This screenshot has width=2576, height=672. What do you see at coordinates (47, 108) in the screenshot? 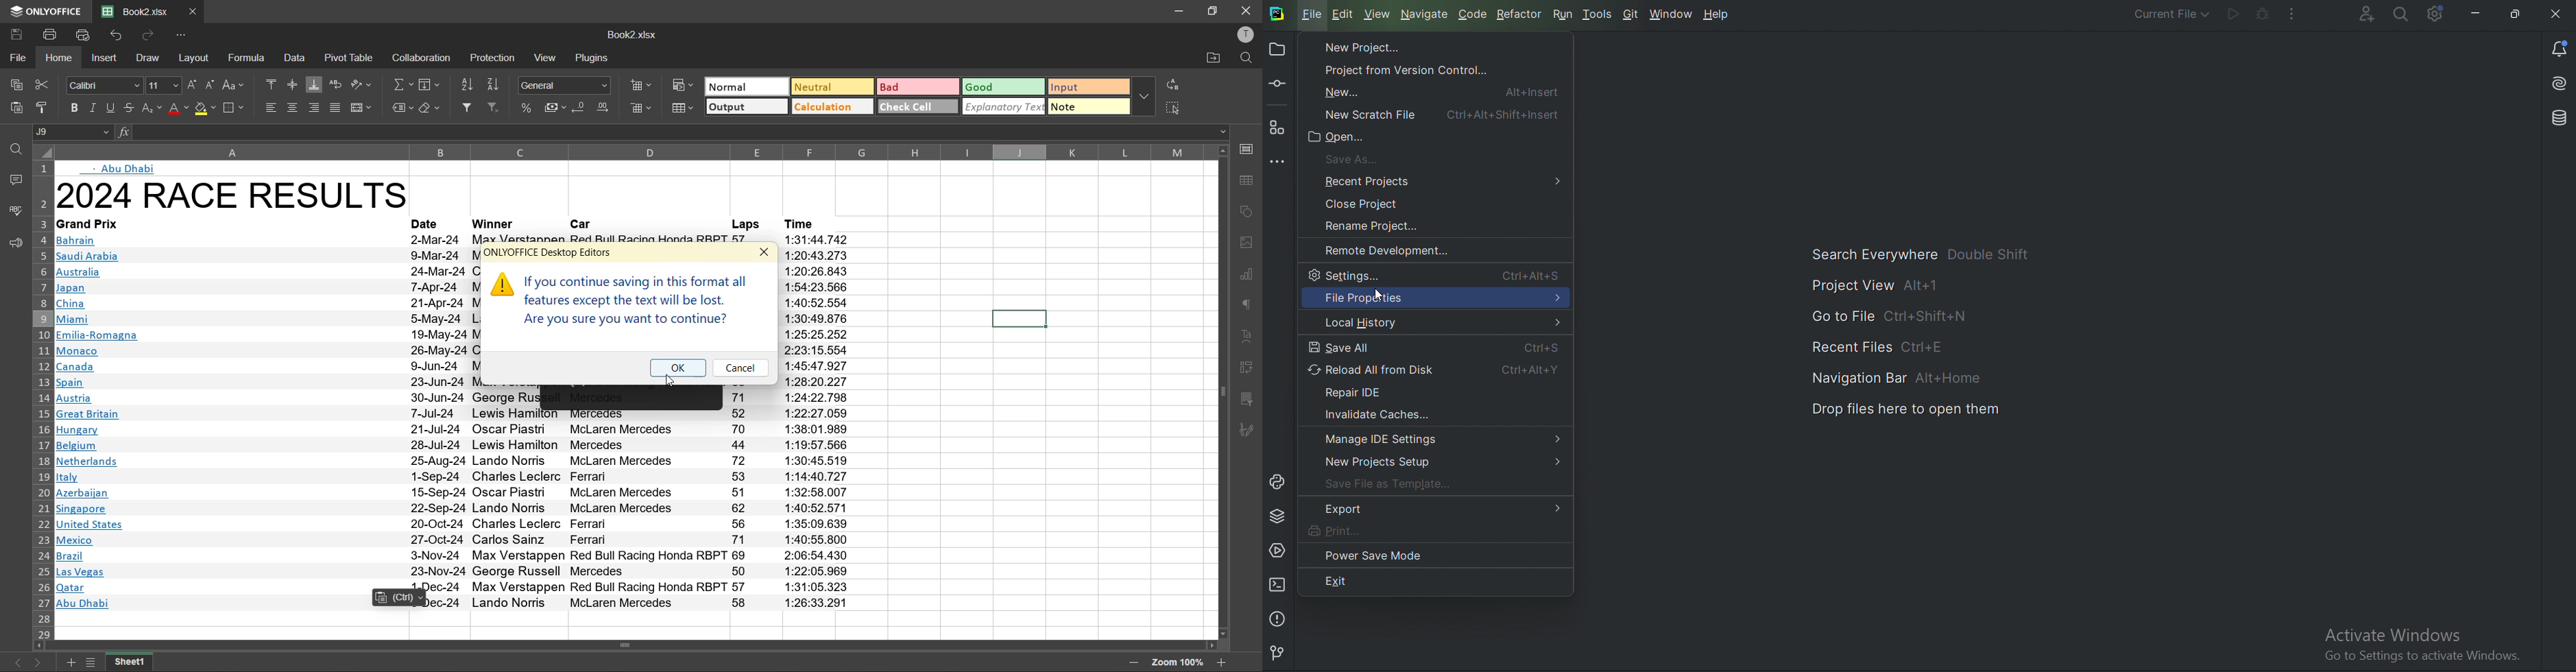
I see `copy style` at bounding box center [47, 108].